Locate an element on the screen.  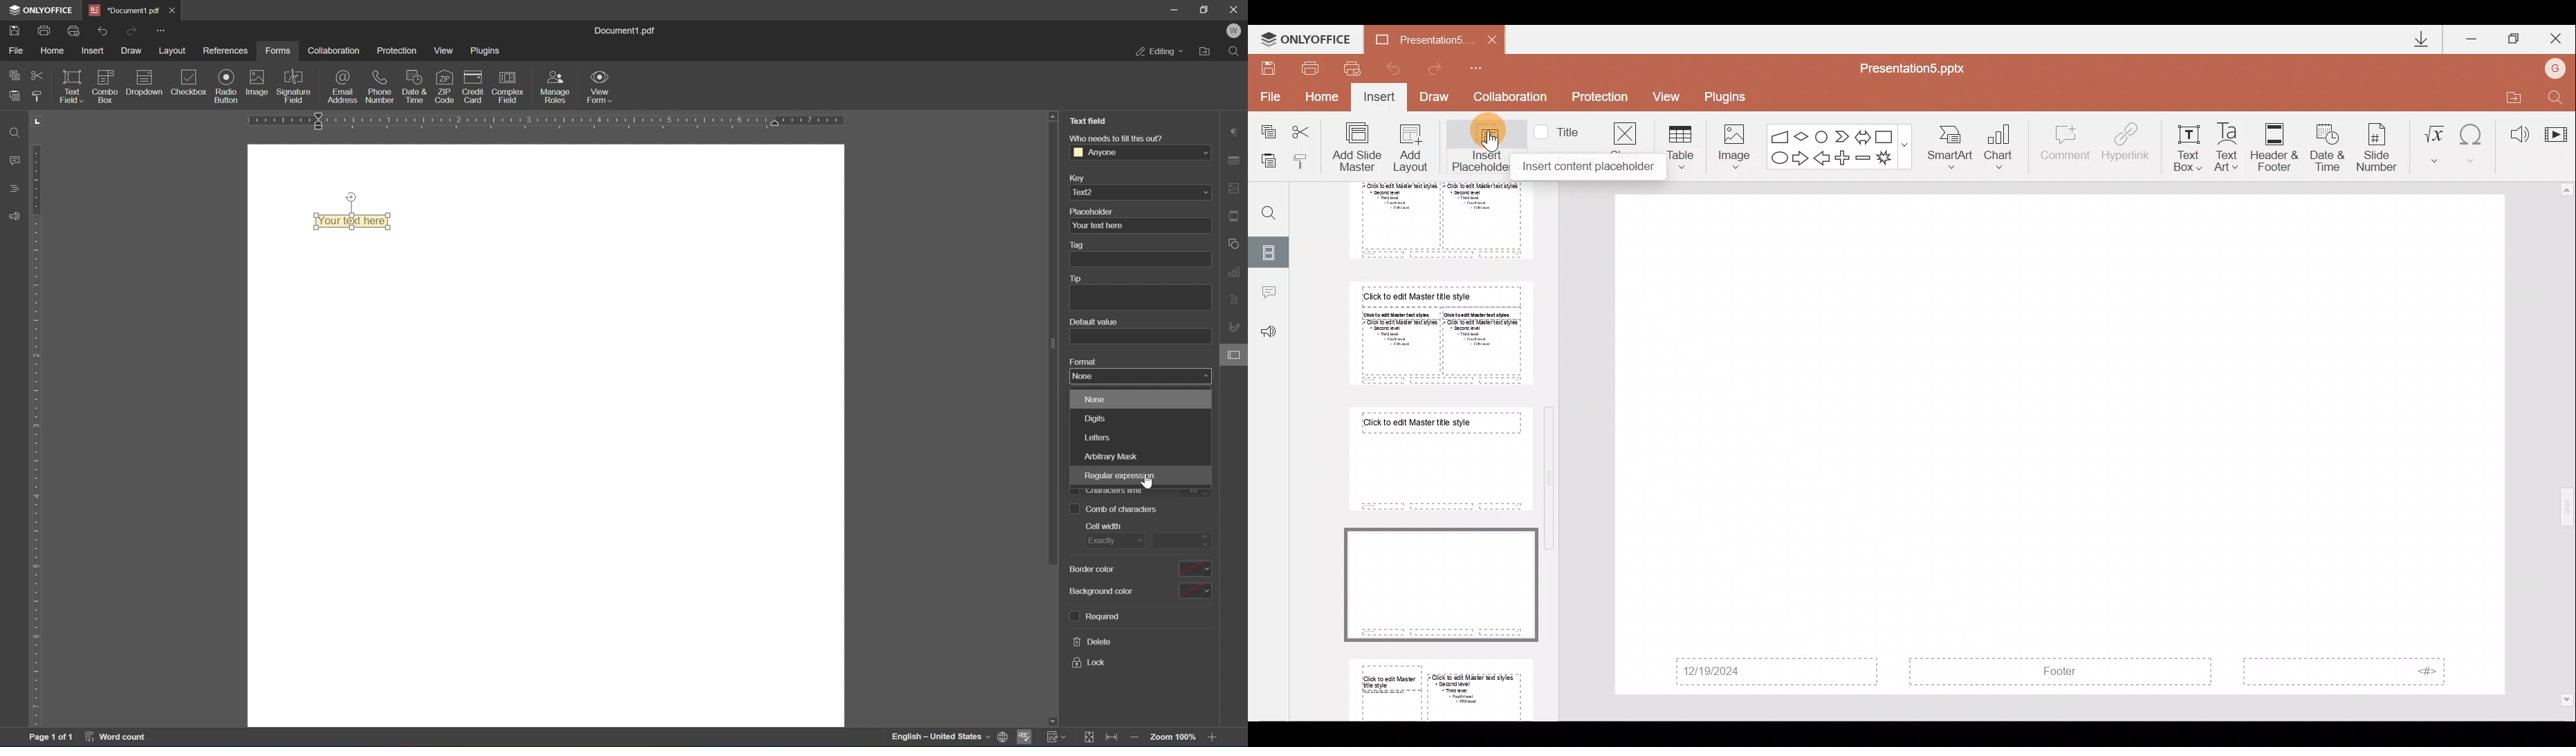
manage roles is located at coordinates (555, 86).